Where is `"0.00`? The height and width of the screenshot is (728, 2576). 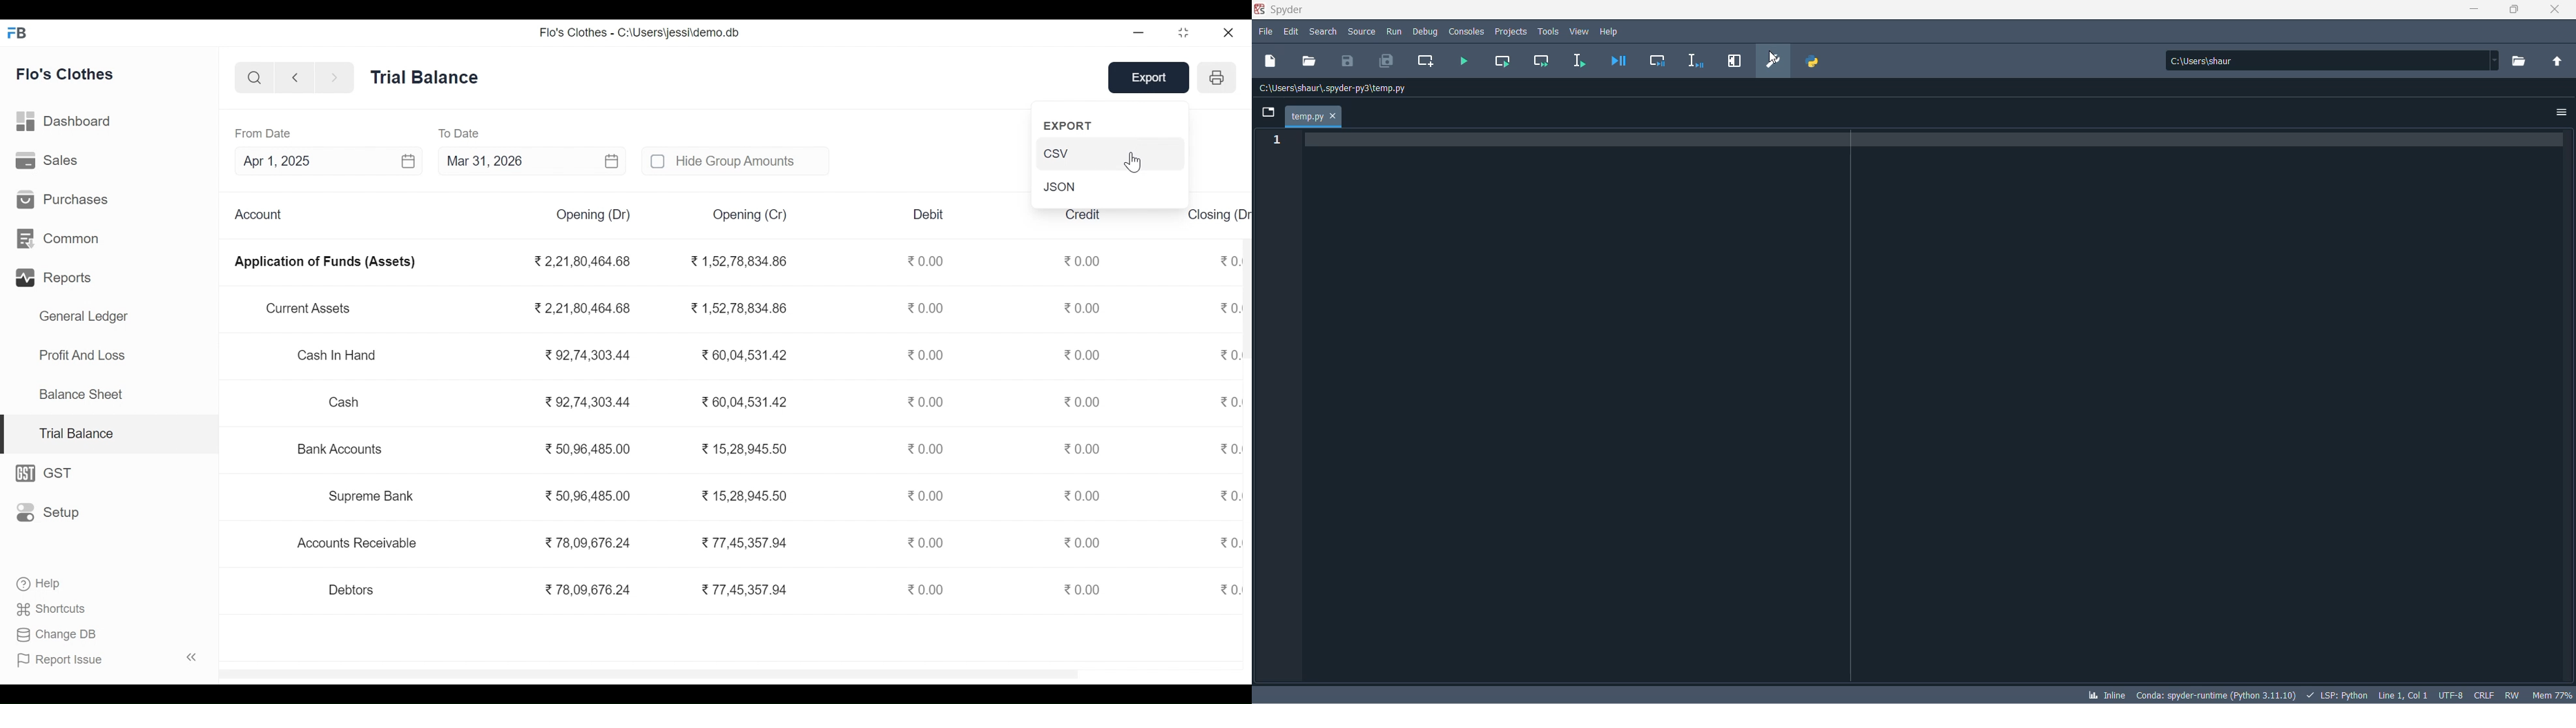 "0.00 is located at coordinates (1230, 259).